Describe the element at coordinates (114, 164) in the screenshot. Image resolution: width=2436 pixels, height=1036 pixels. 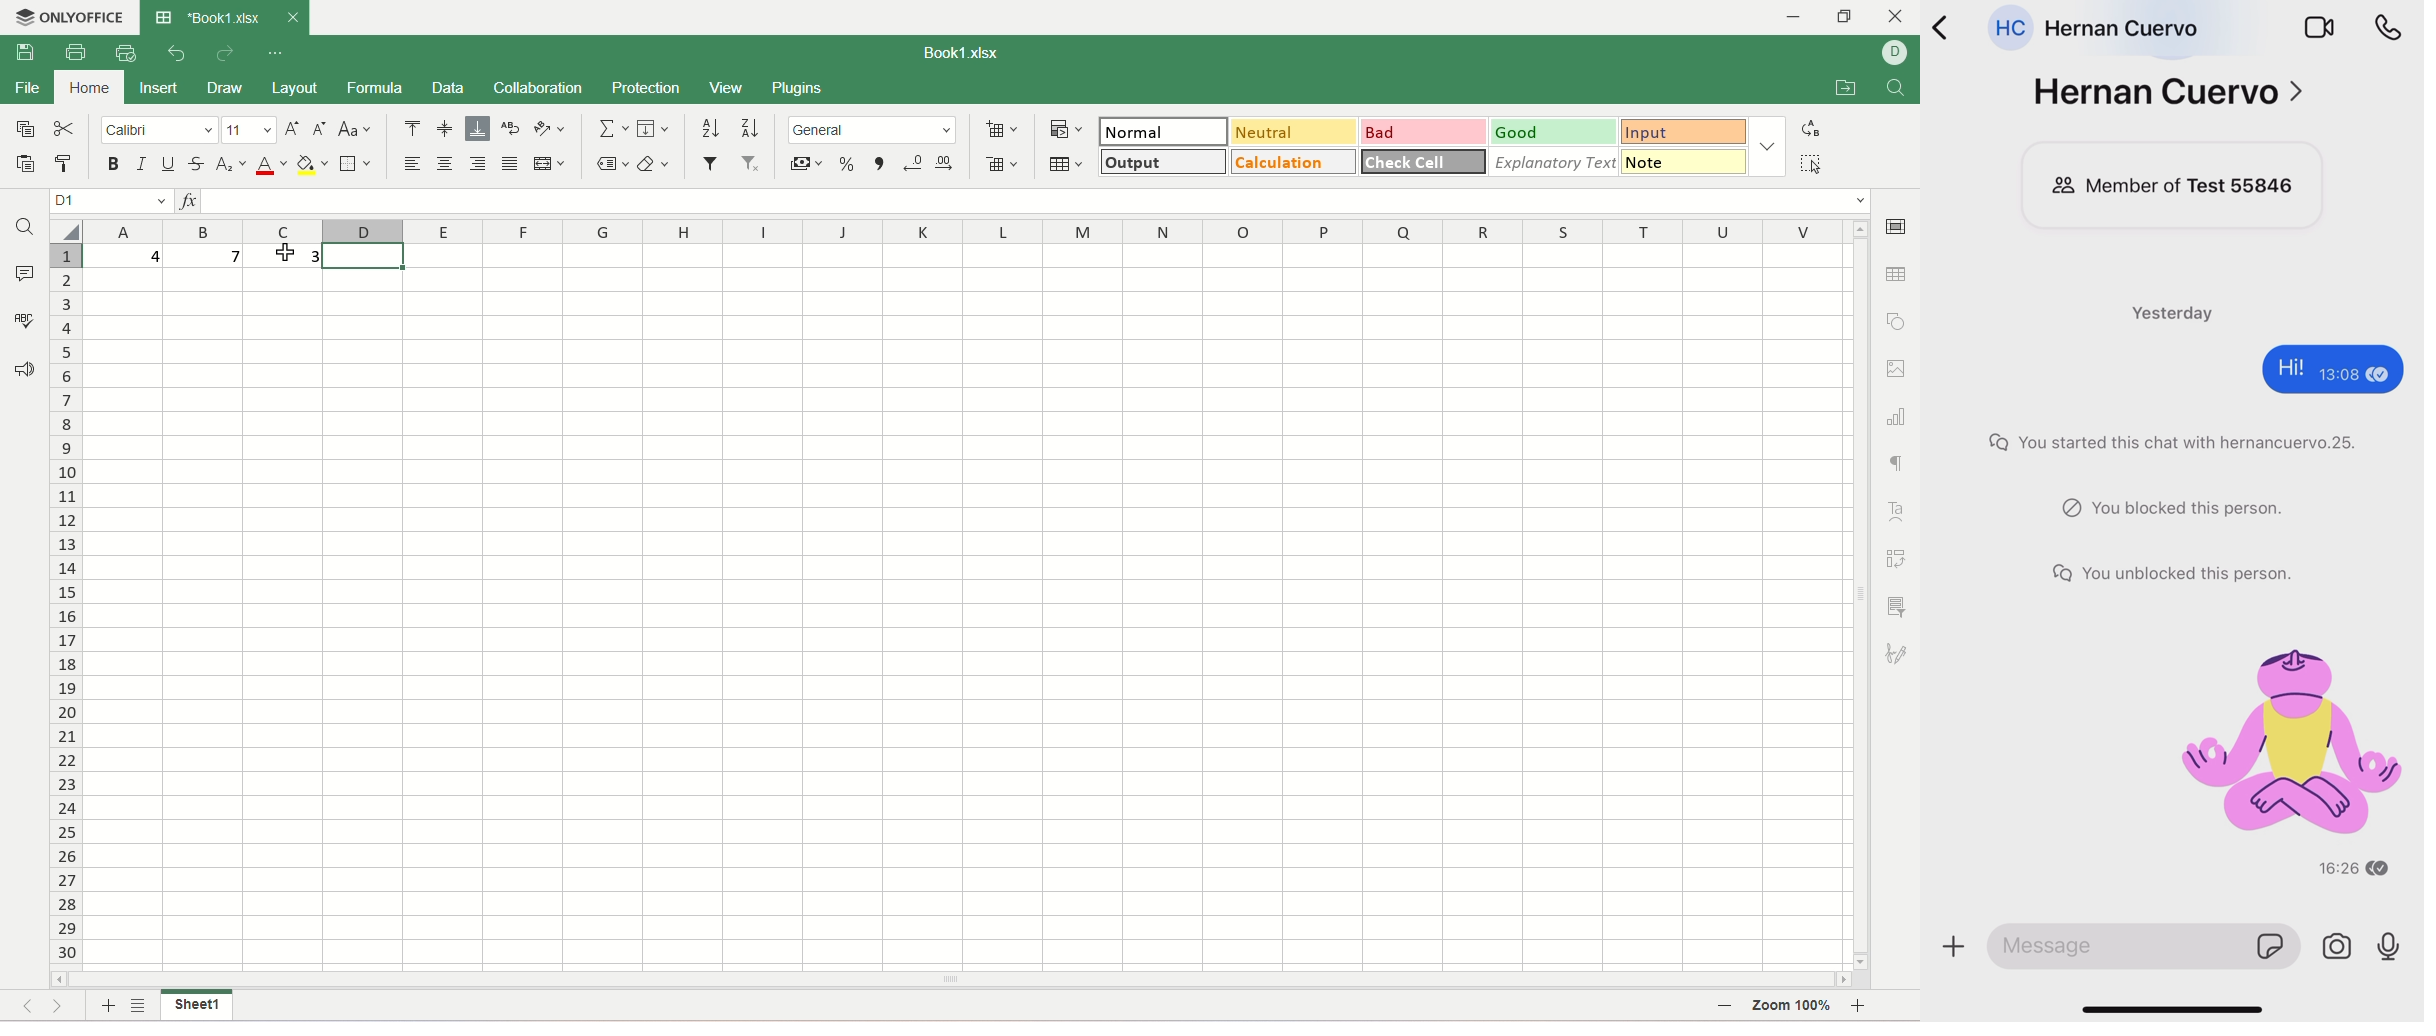
I see `bold` at that location.